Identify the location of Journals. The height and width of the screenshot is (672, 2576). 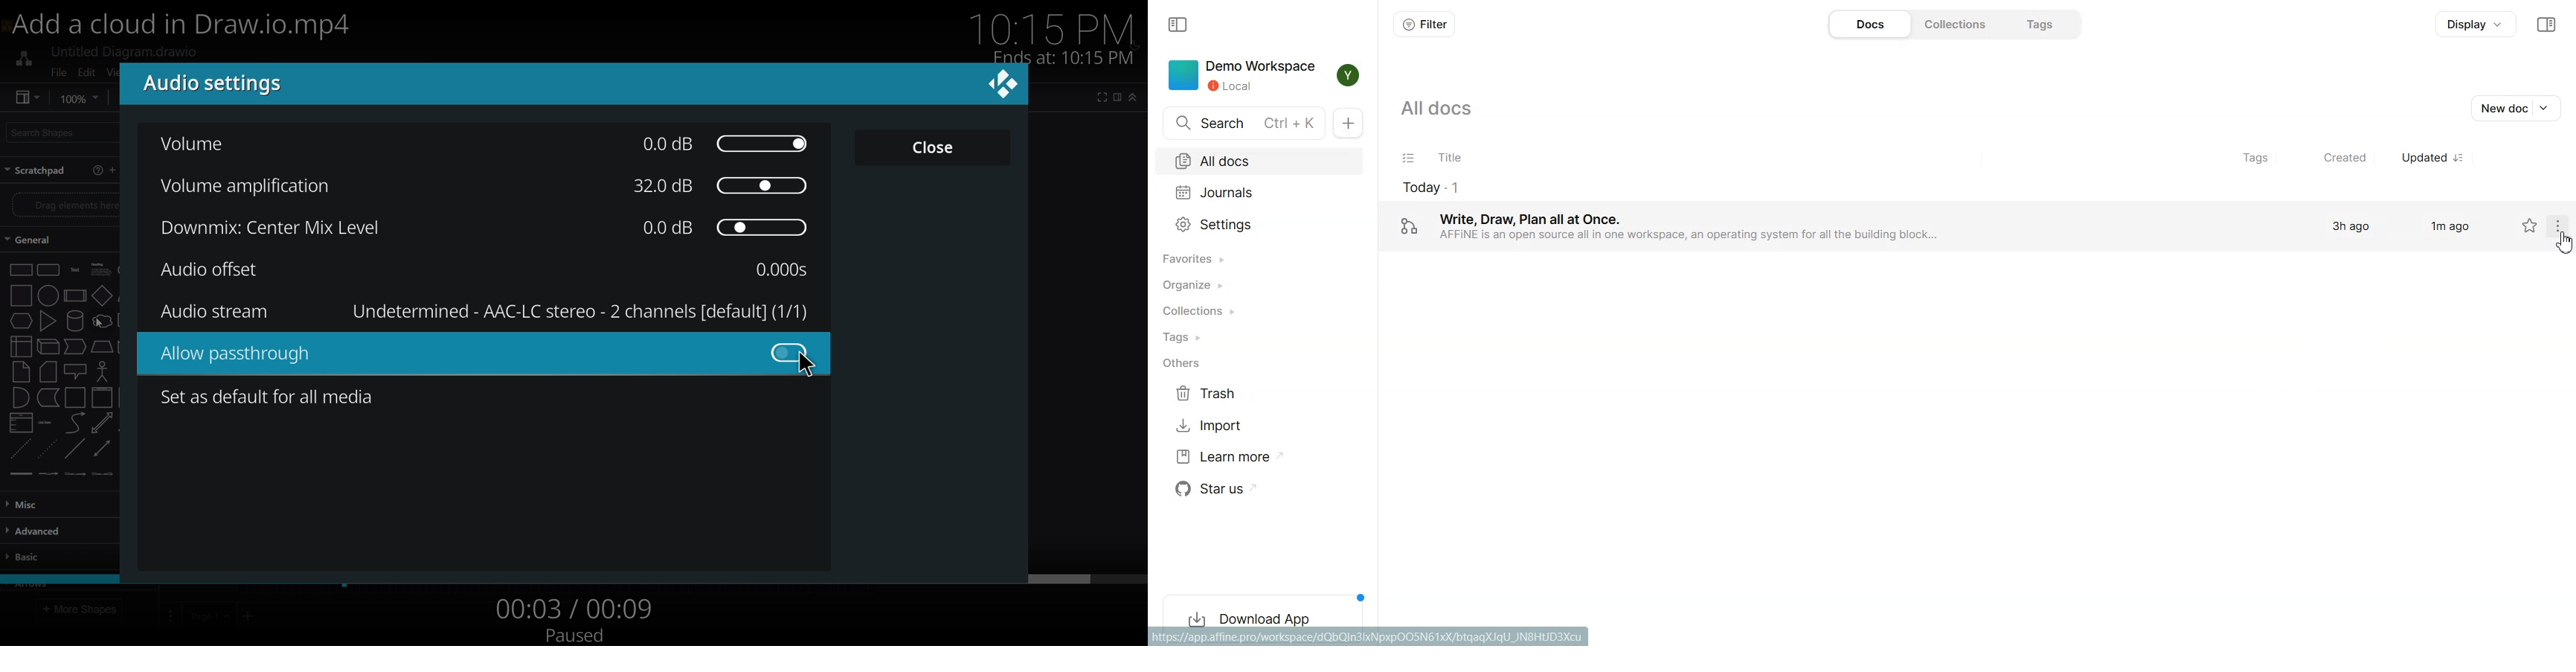
(1258, 194).